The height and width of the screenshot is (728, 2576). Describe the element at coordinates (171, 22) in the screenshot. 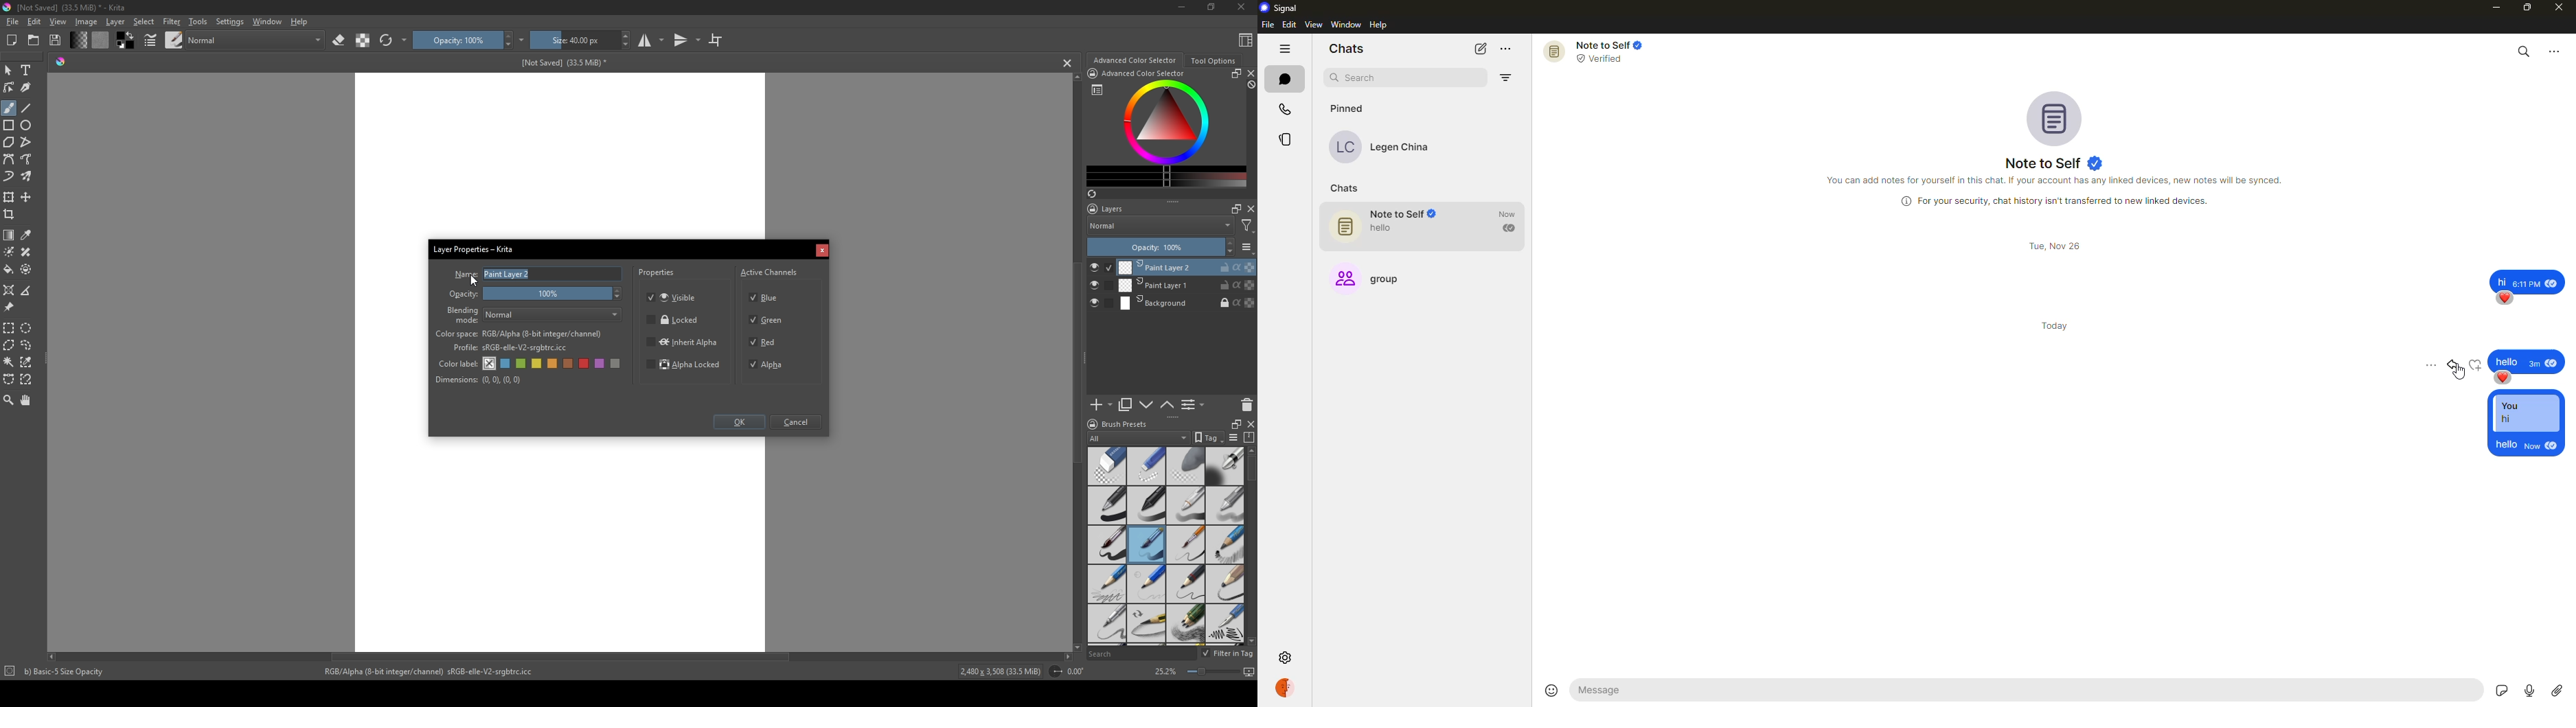

I see `Filter` at that location.